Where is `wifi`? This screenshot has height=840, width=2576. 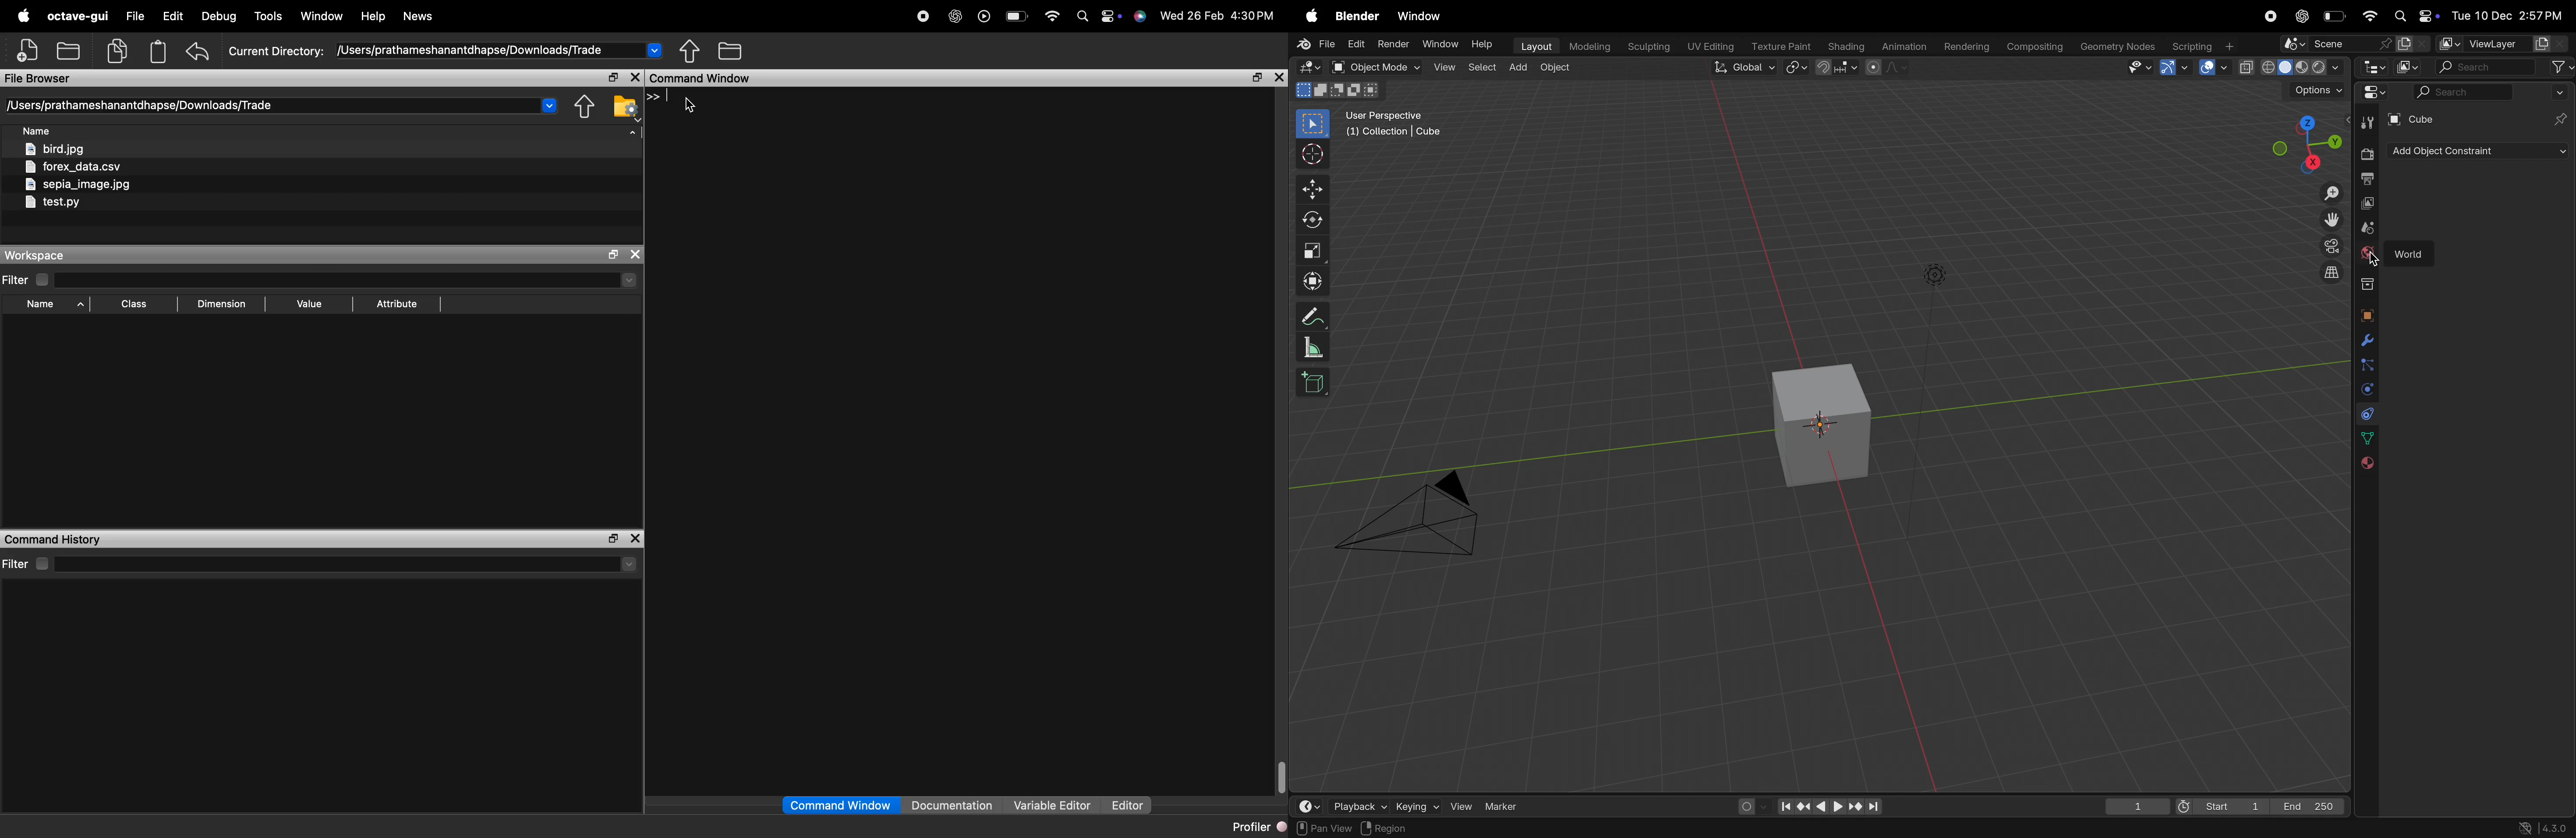 wifi is located at coordinates (1052, 19).